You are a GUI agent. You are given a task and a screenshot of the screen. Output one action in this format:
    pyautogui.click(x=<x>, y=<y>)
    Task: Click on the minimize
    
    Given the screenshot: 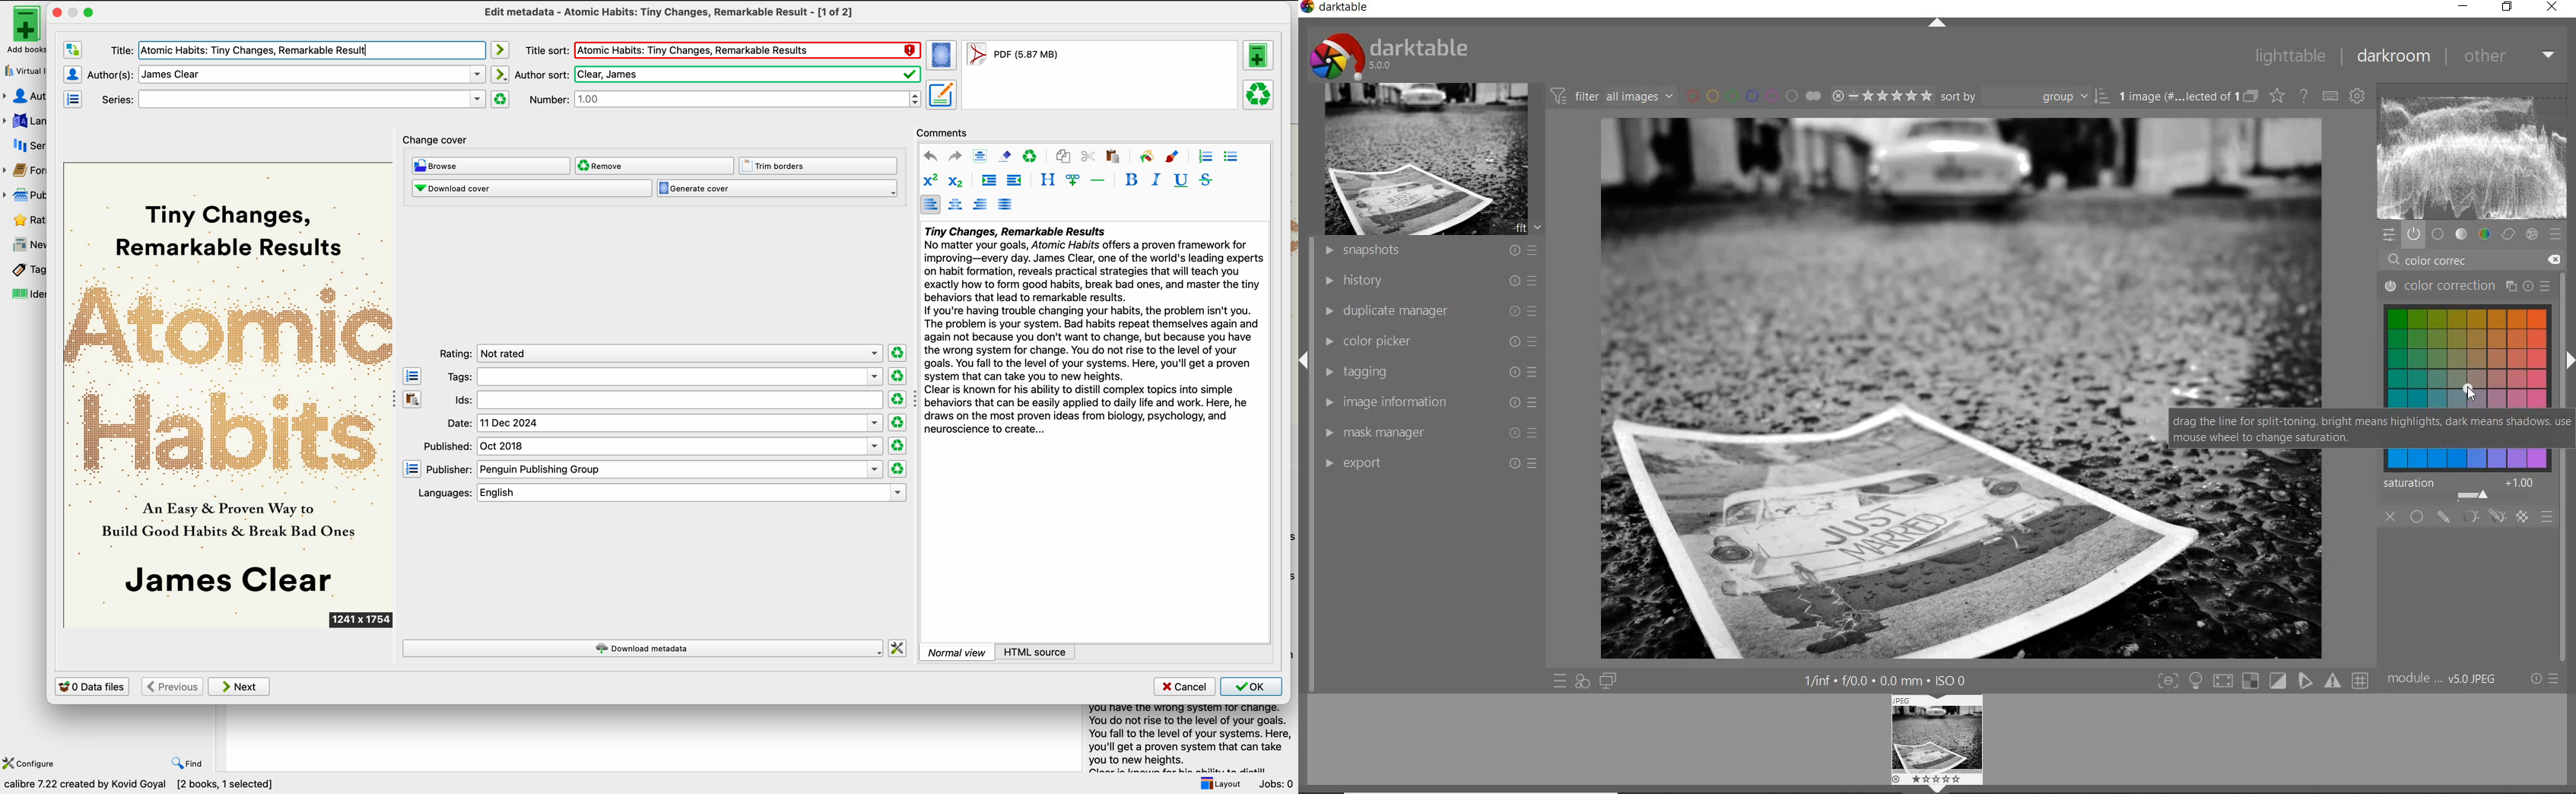 What is the action you would take?
    pyautogui.click(x=2463, y=5)
    